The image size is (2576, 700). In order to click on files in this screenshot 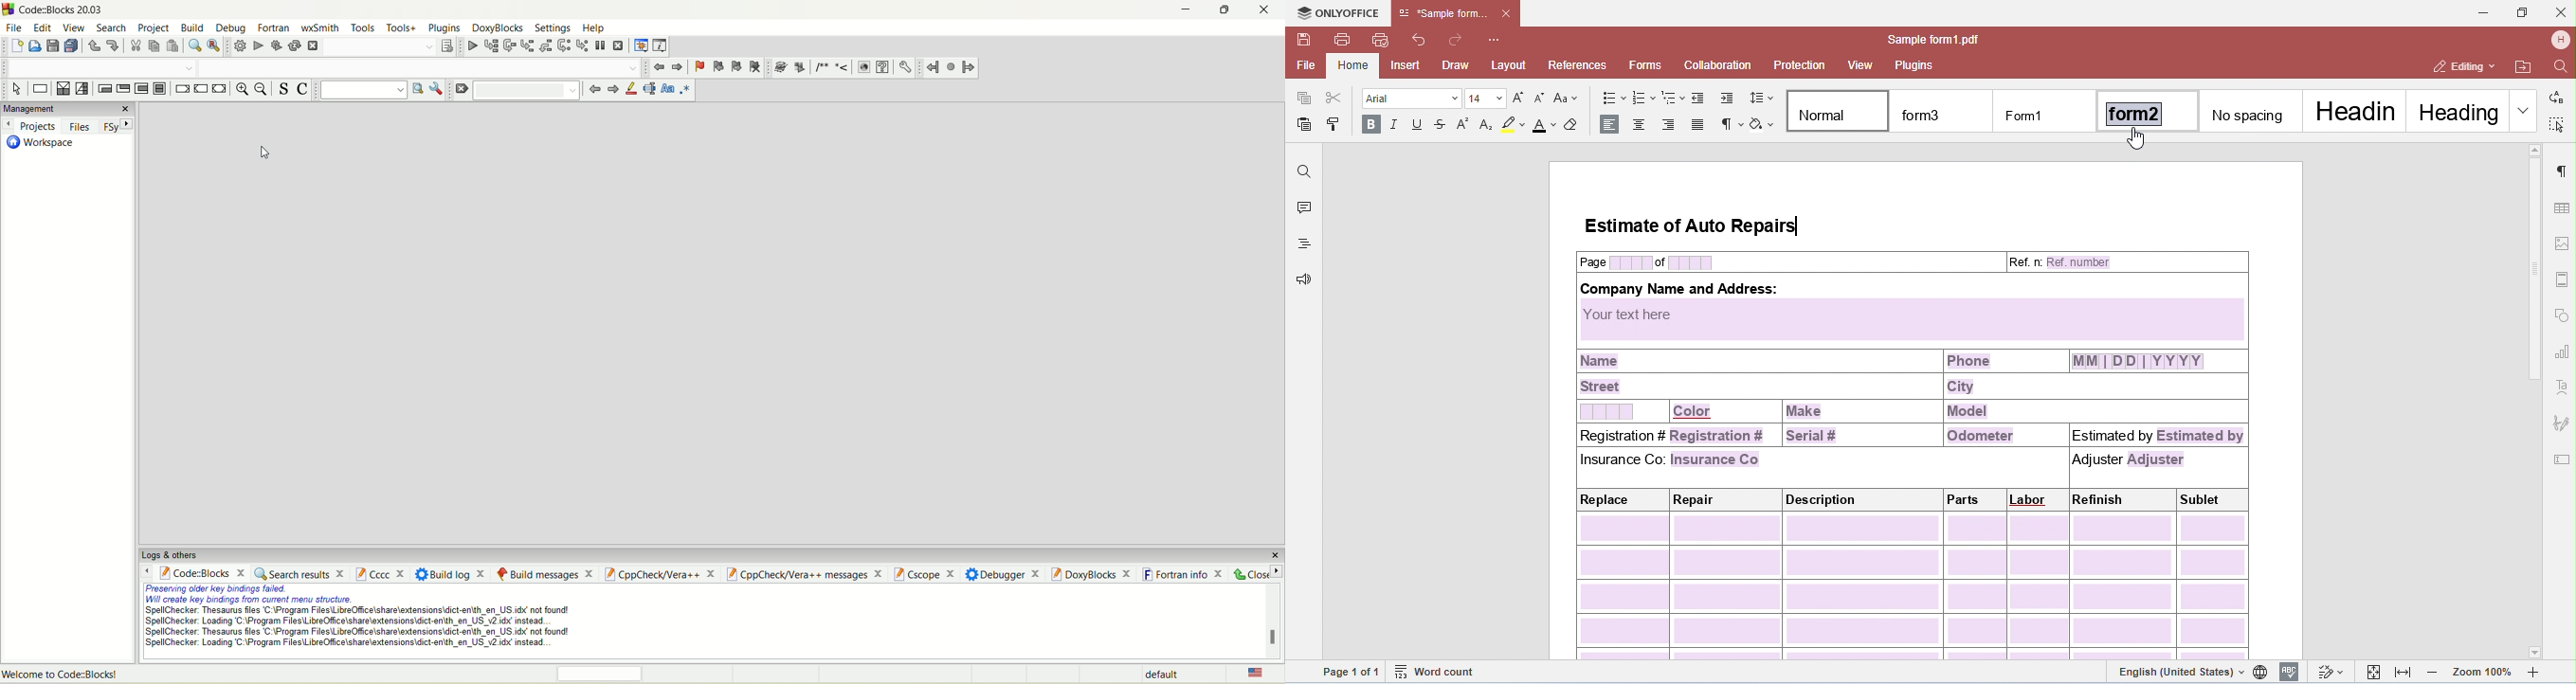, I will do `click(78, 124)`.